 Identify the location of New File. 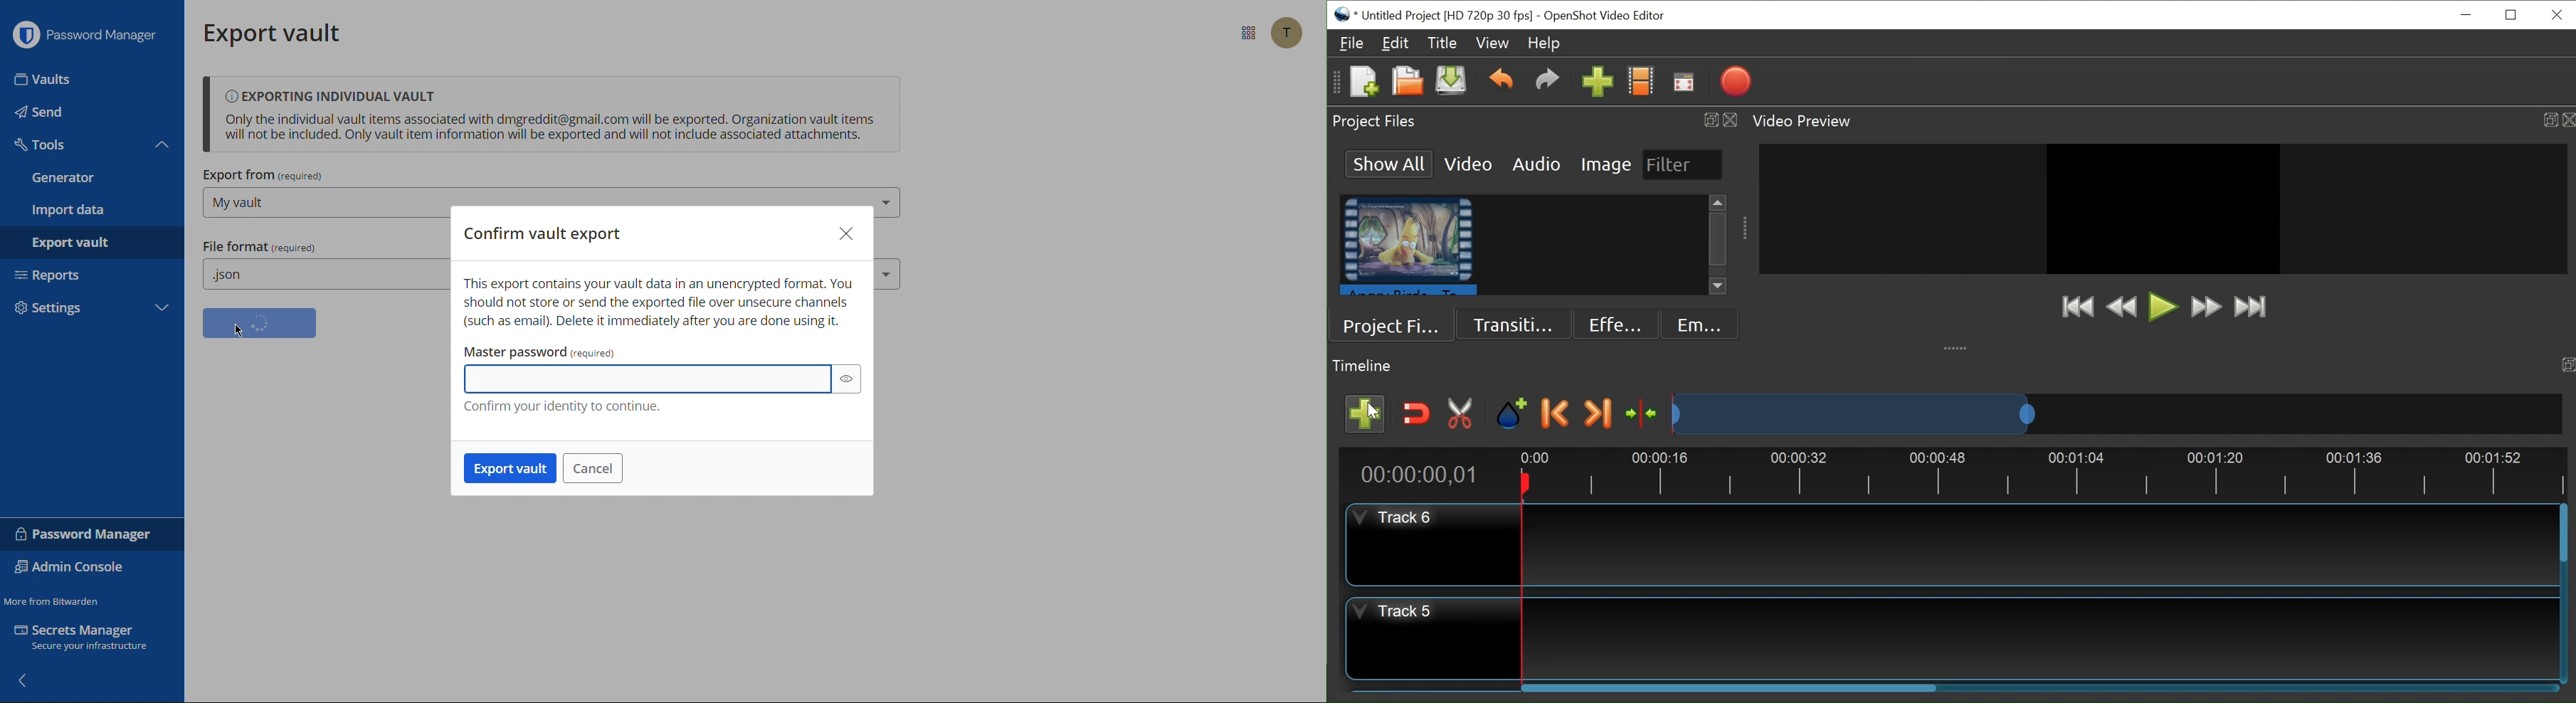
(1449, 83).